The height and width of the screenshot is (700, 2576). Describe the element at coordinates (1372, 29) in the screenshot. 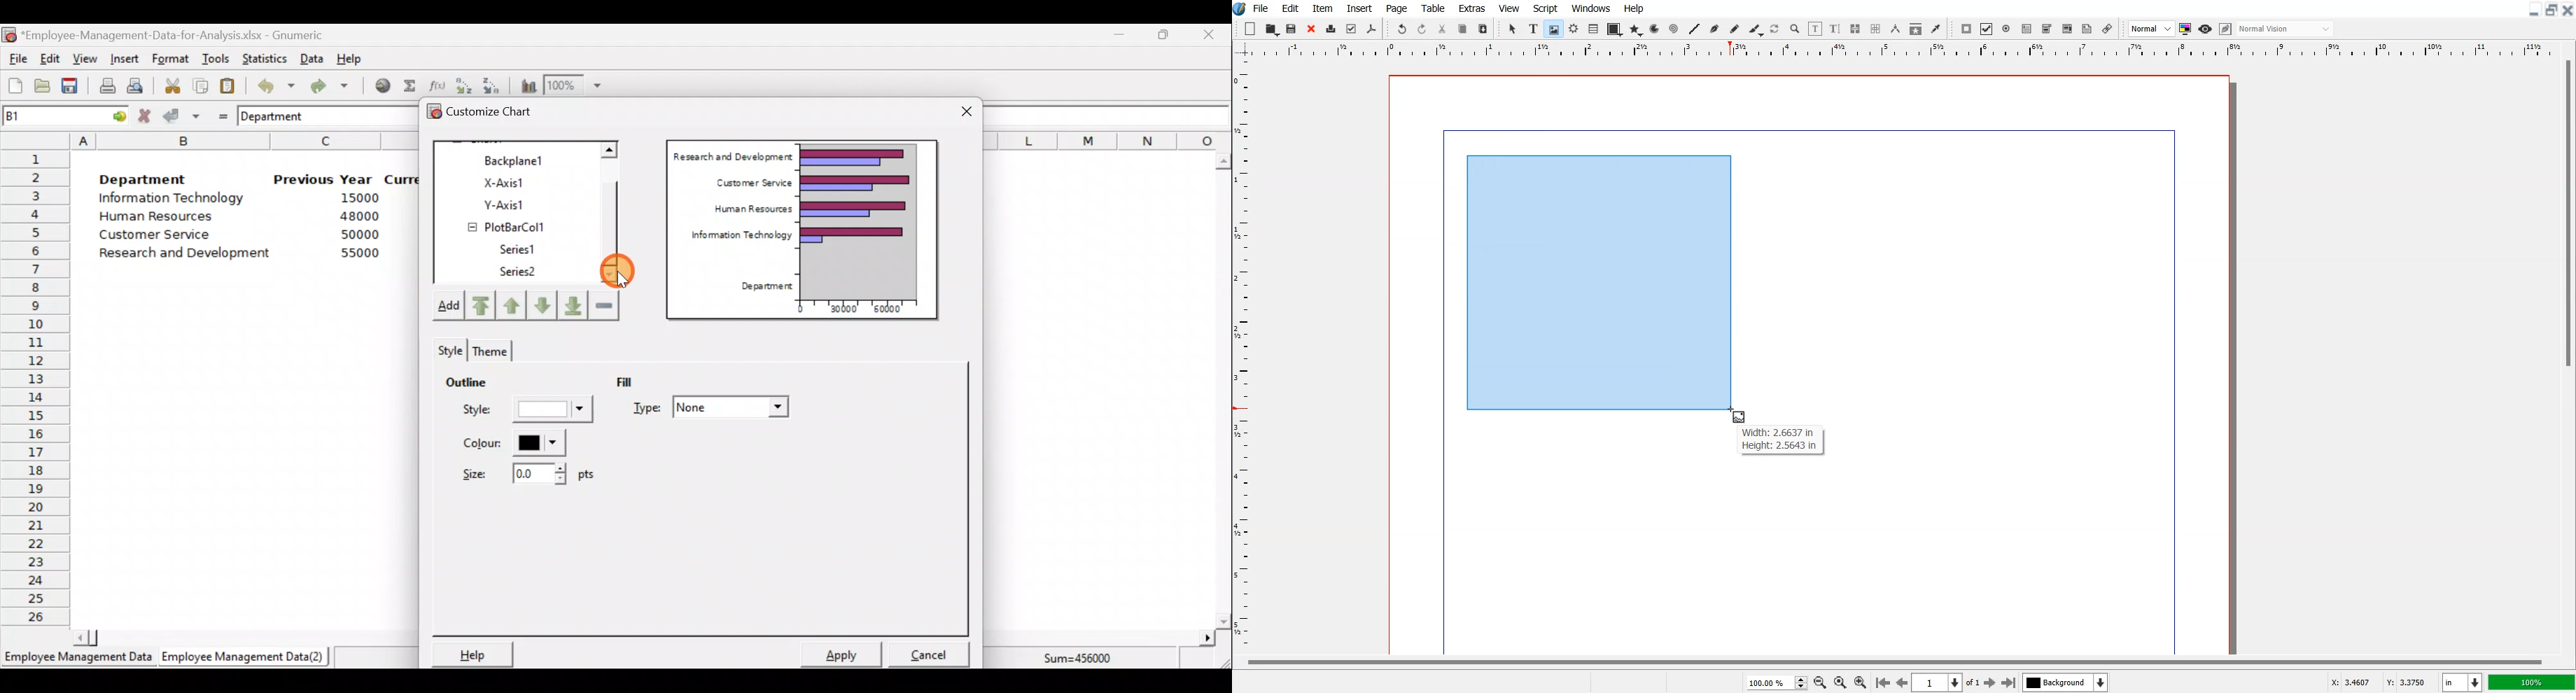

I see `Save As PDF` at that location.